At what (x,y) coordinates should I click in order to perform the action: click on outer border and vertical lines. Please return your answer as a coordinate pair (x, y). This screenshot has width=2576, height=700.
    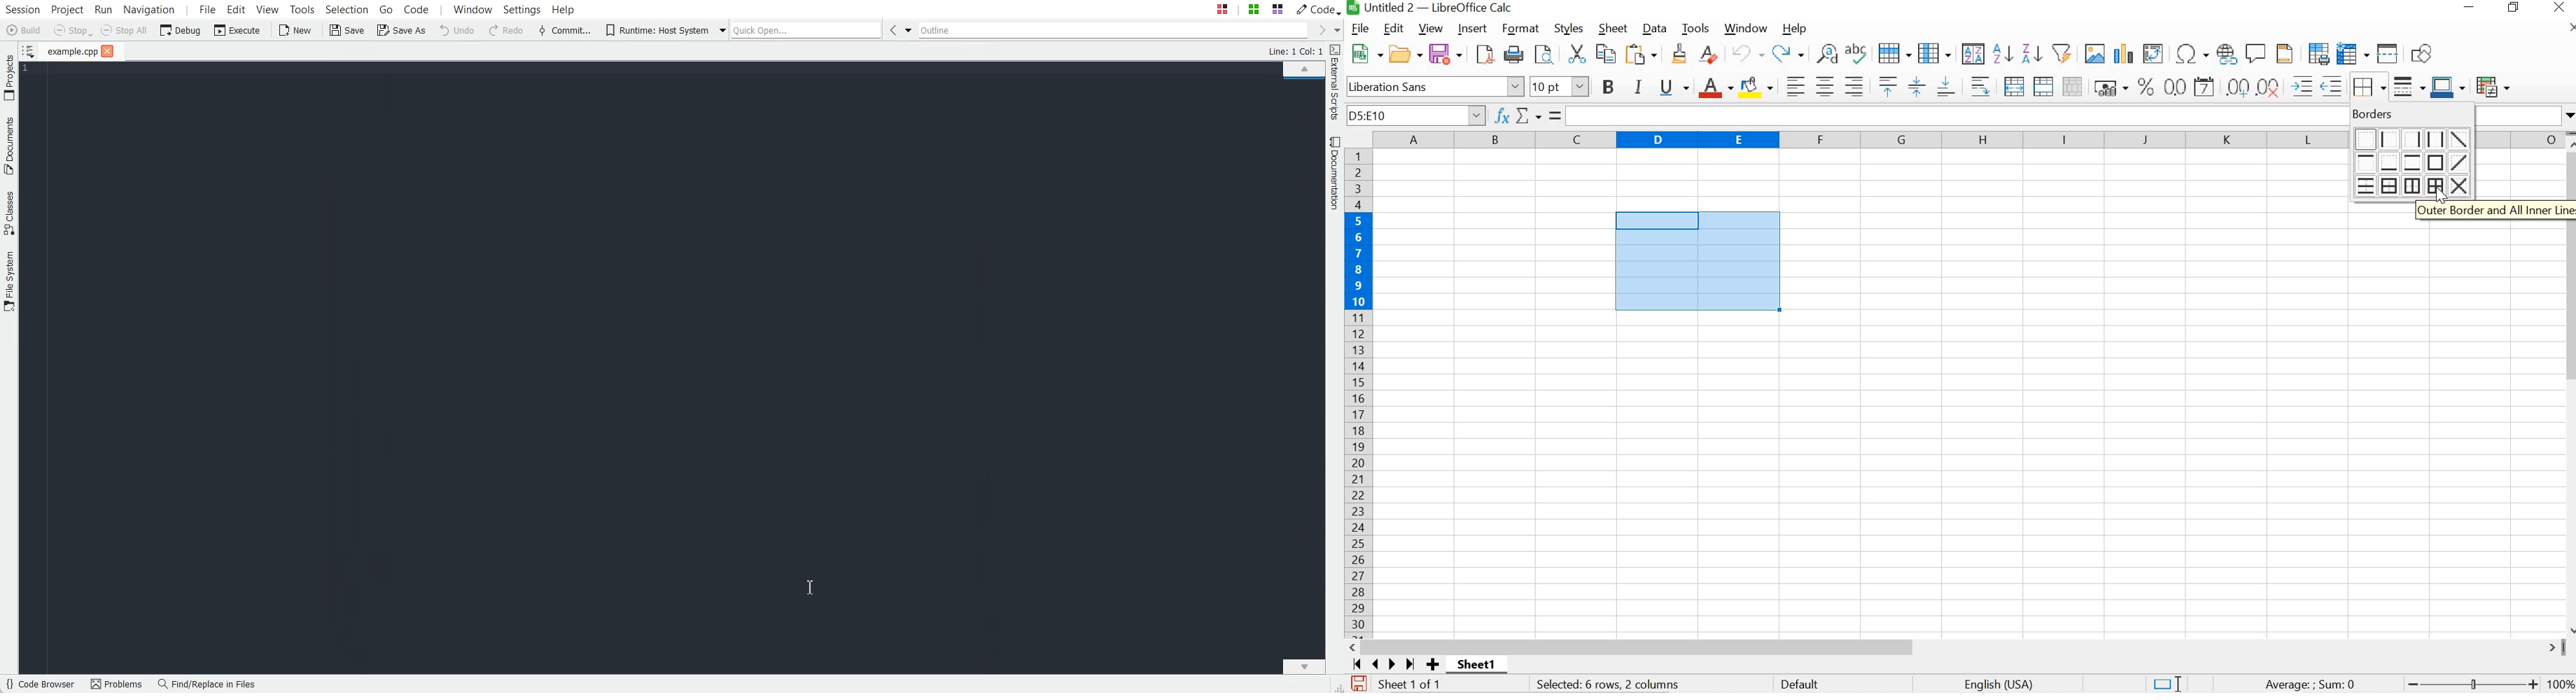
    Looking at the image, I should click on (2412, 185).